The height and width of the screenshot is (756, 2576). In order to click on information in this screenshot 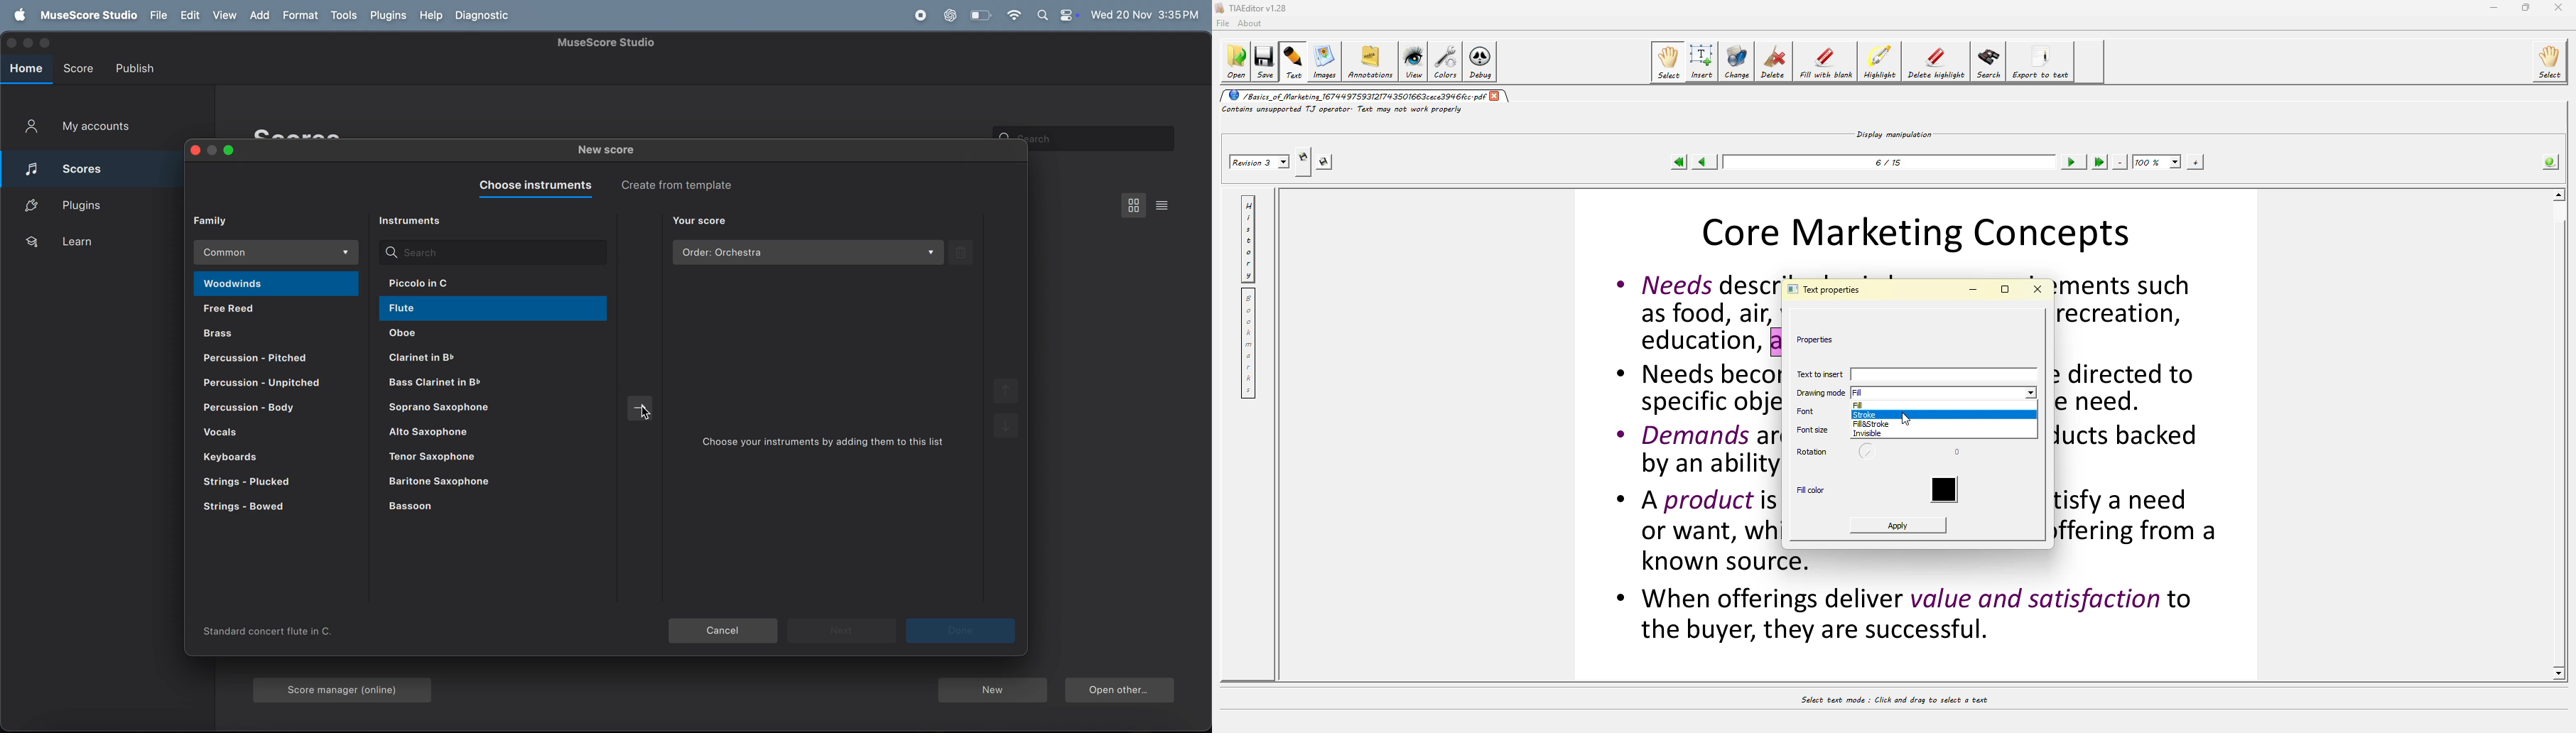, I will do `click(272, 632)`.